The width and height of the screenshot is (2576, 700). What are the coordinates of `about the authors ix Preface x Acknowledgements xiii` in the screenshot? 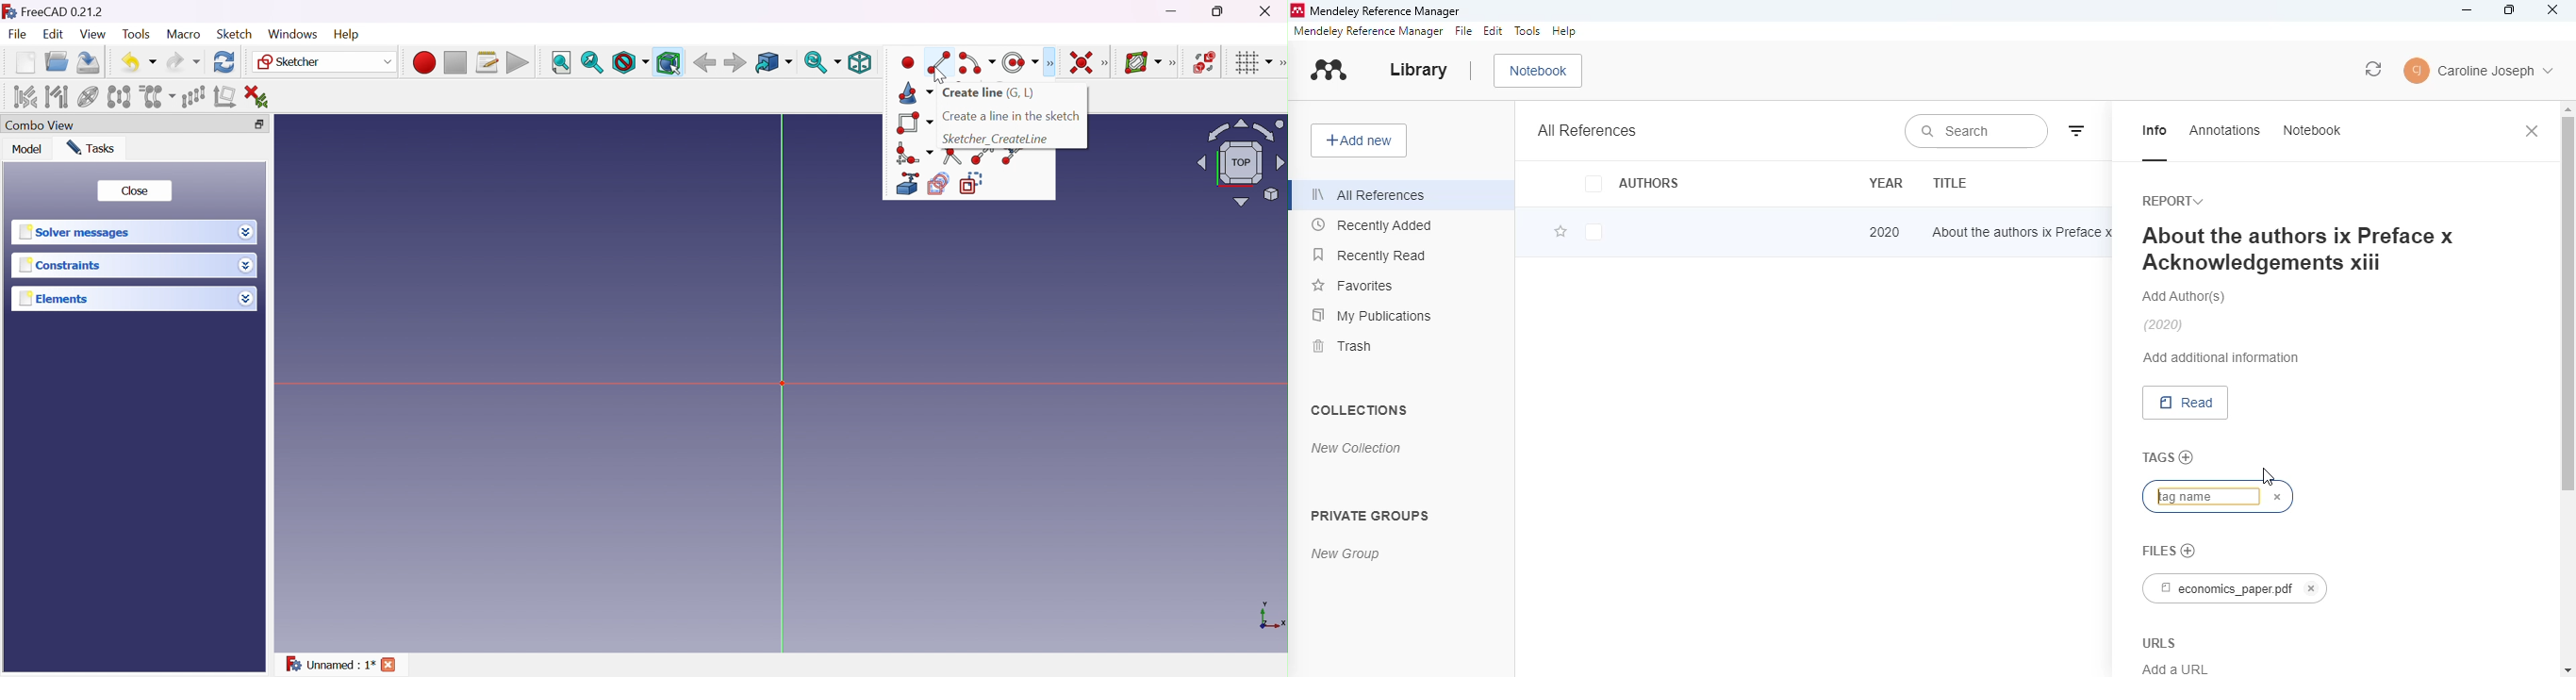 It's located at (2025, 231).